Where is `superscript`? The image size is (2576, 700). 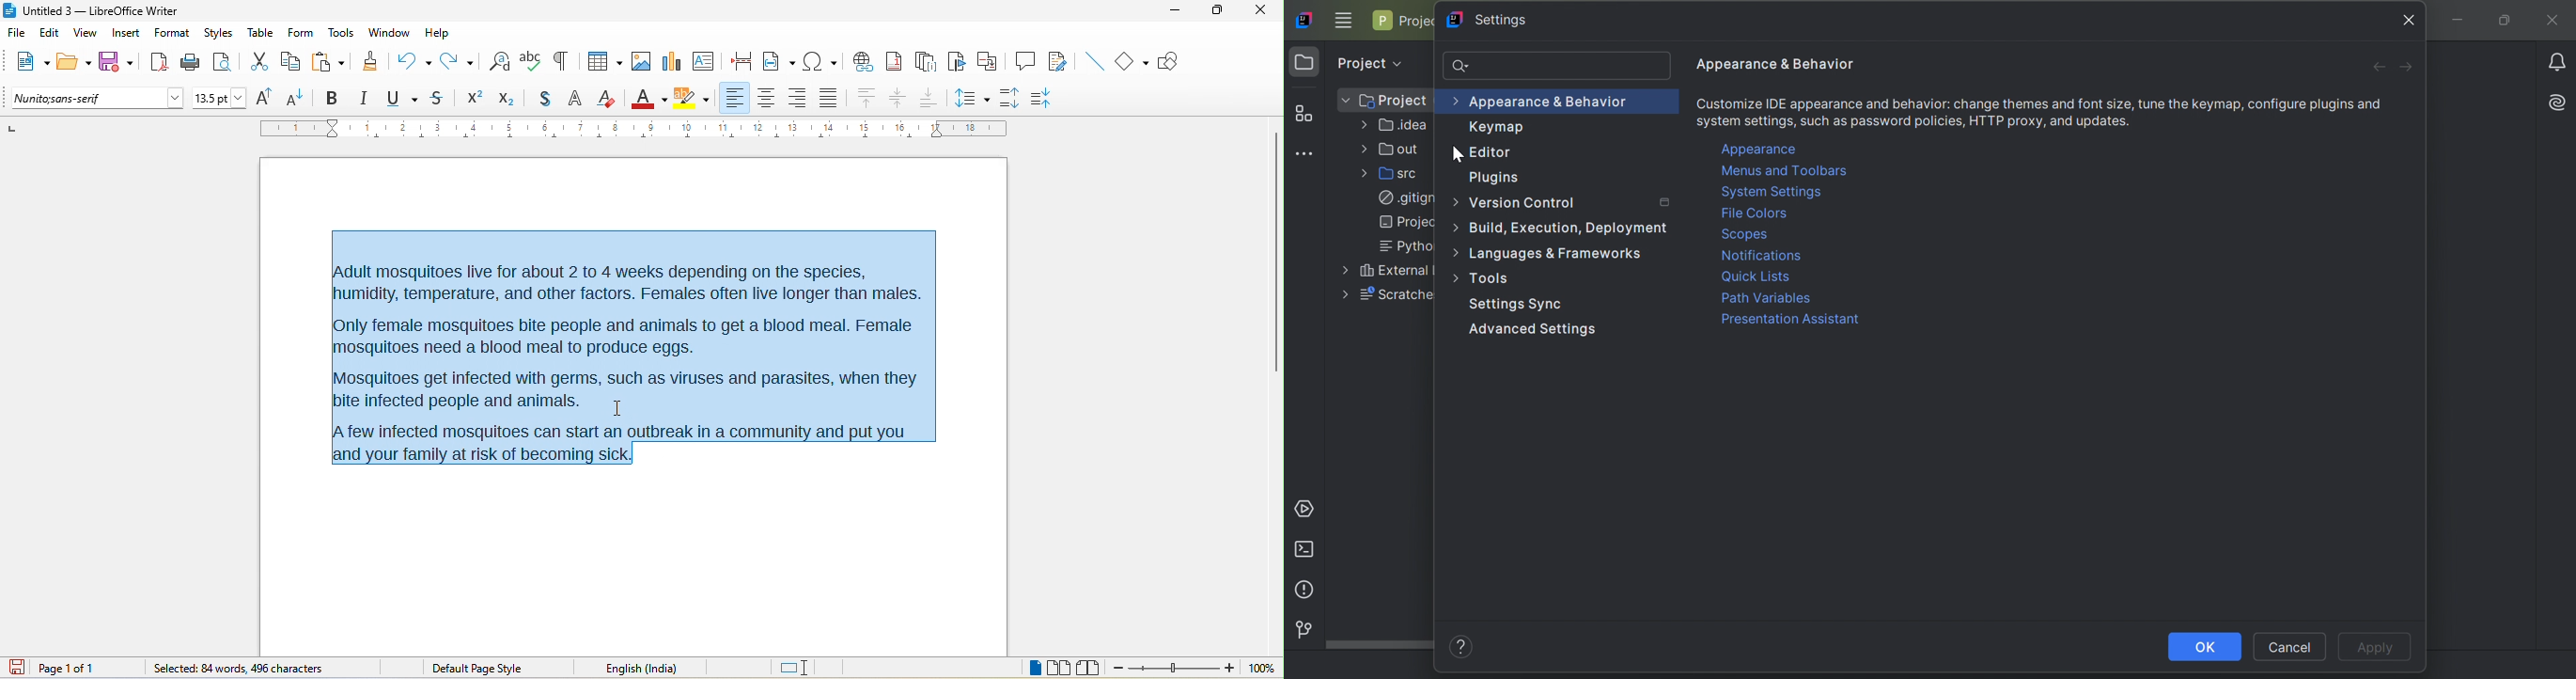
superscript is located at coordinates (475, 98).